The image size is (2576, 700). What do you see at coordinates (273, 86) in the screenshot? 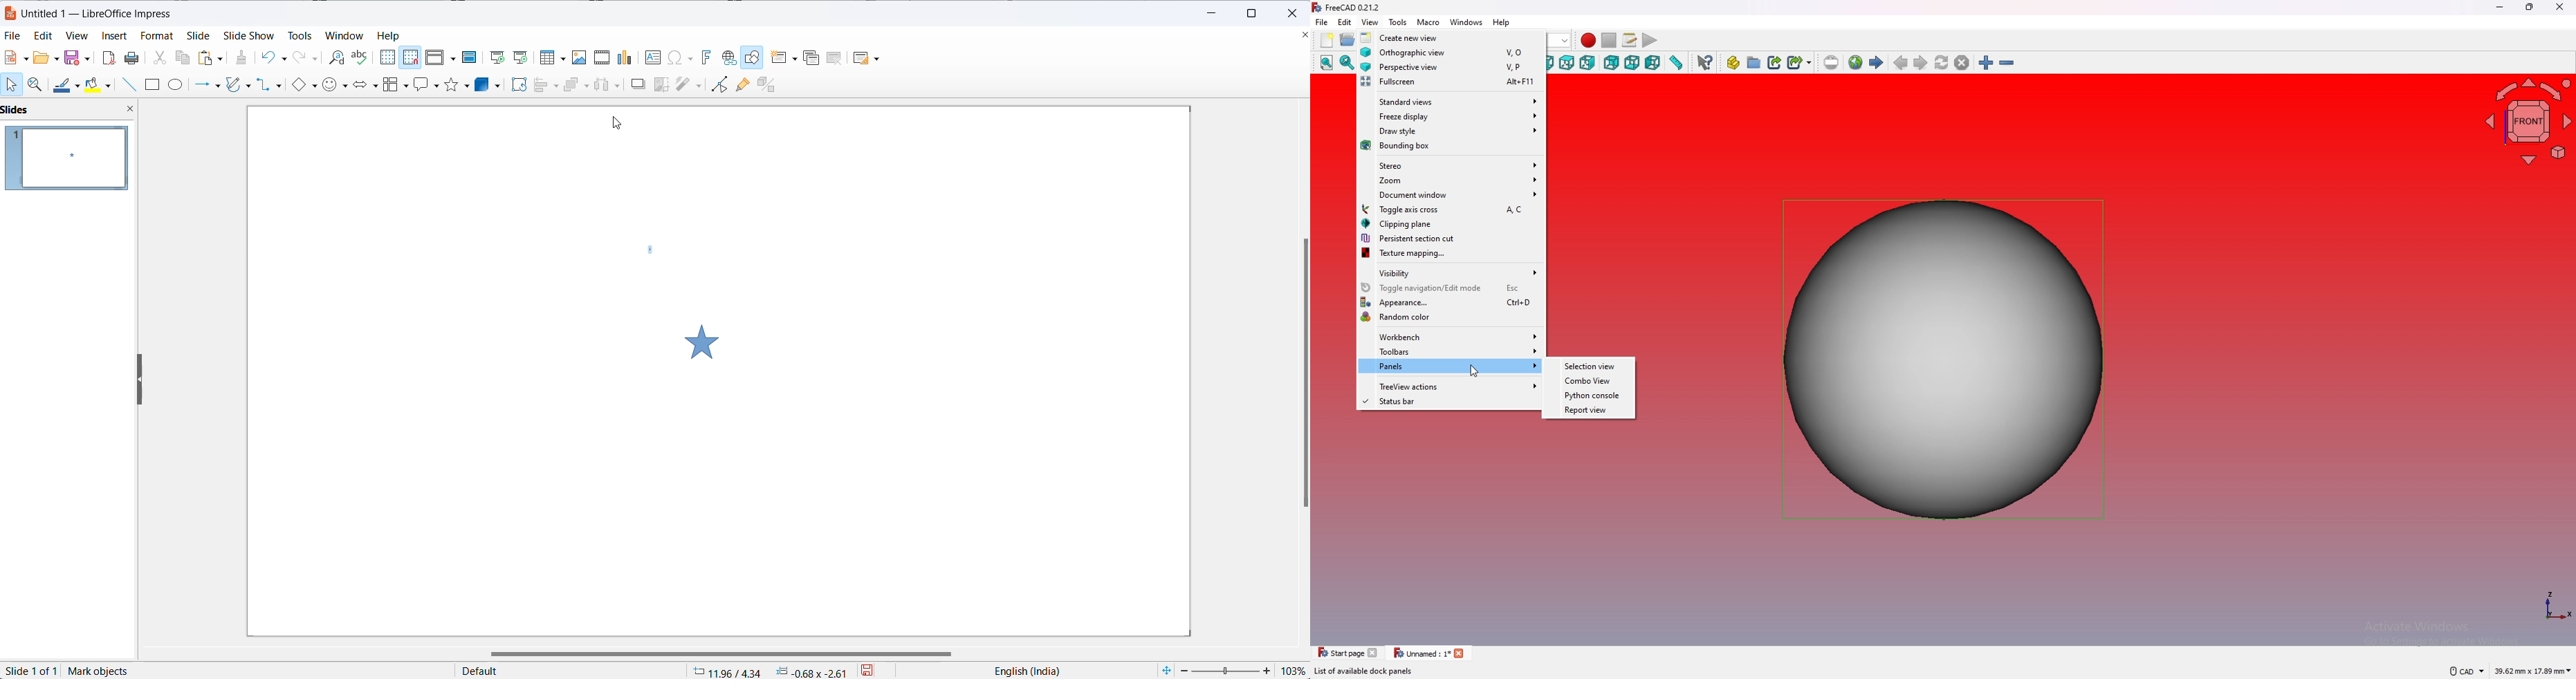
I see `connectors` at bounding box center [273, 86].